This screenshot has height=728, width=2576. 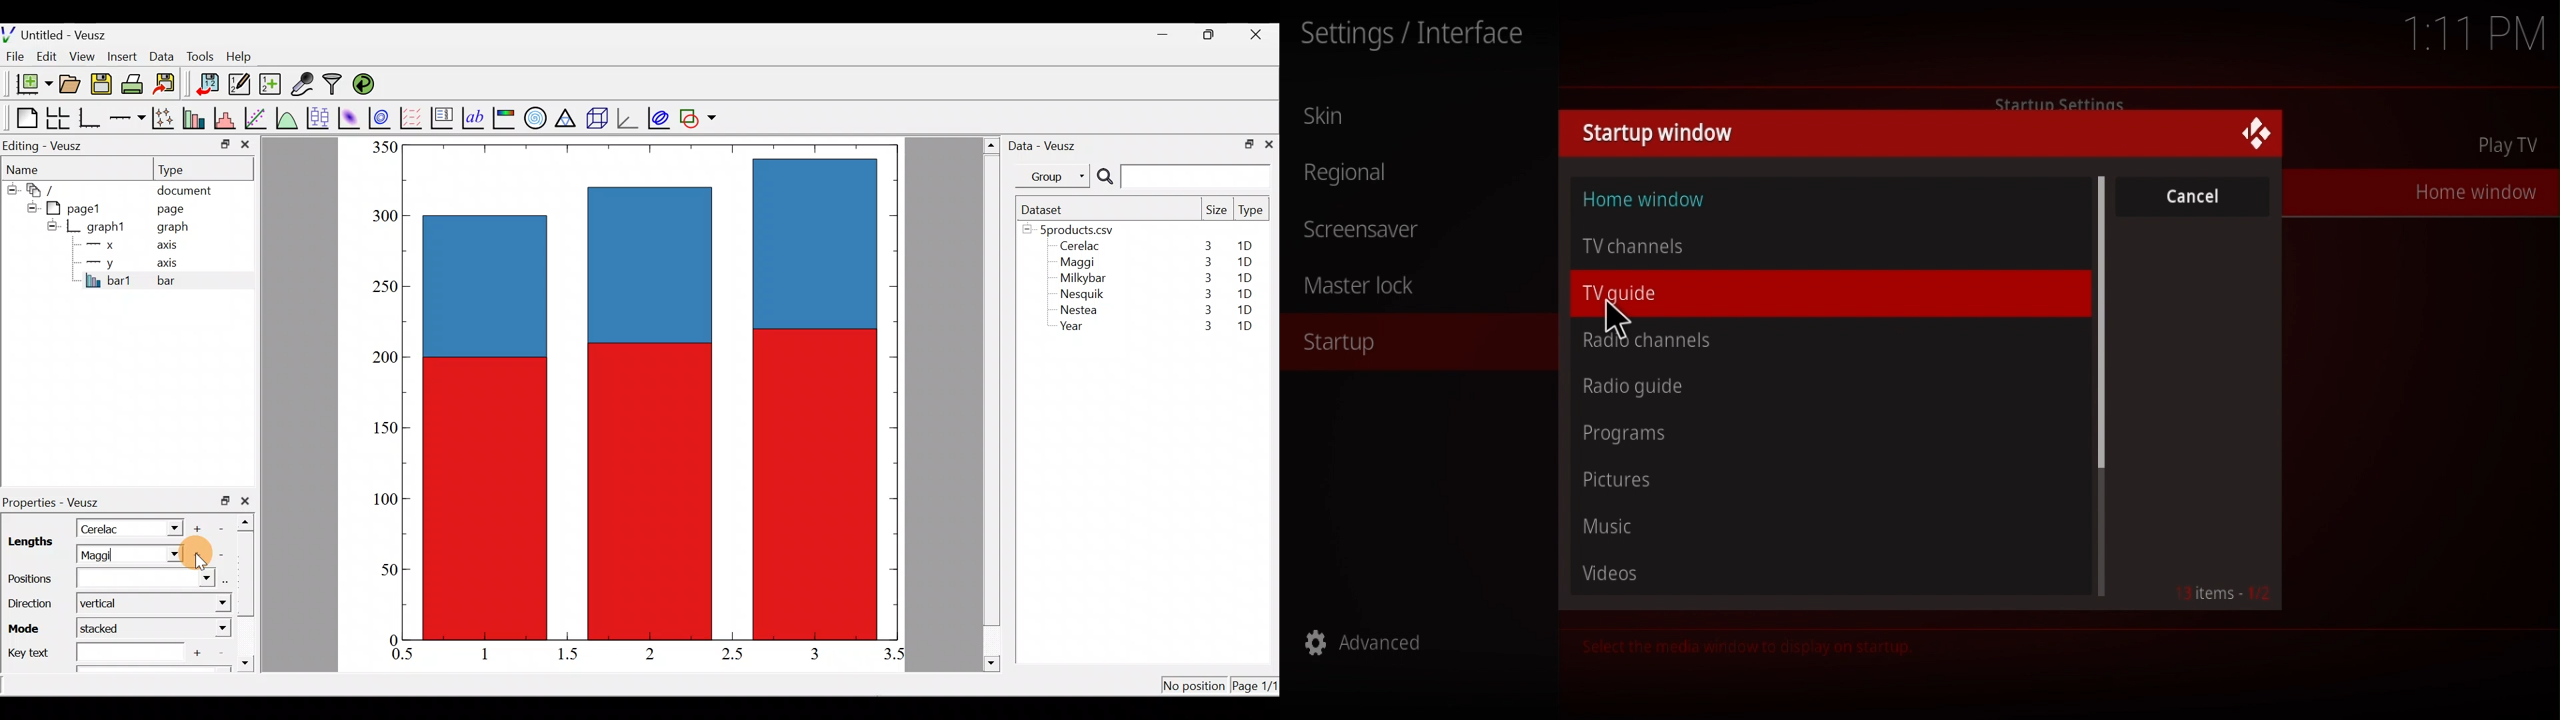 I want to click on Icon, so click(x=2254, y=135).